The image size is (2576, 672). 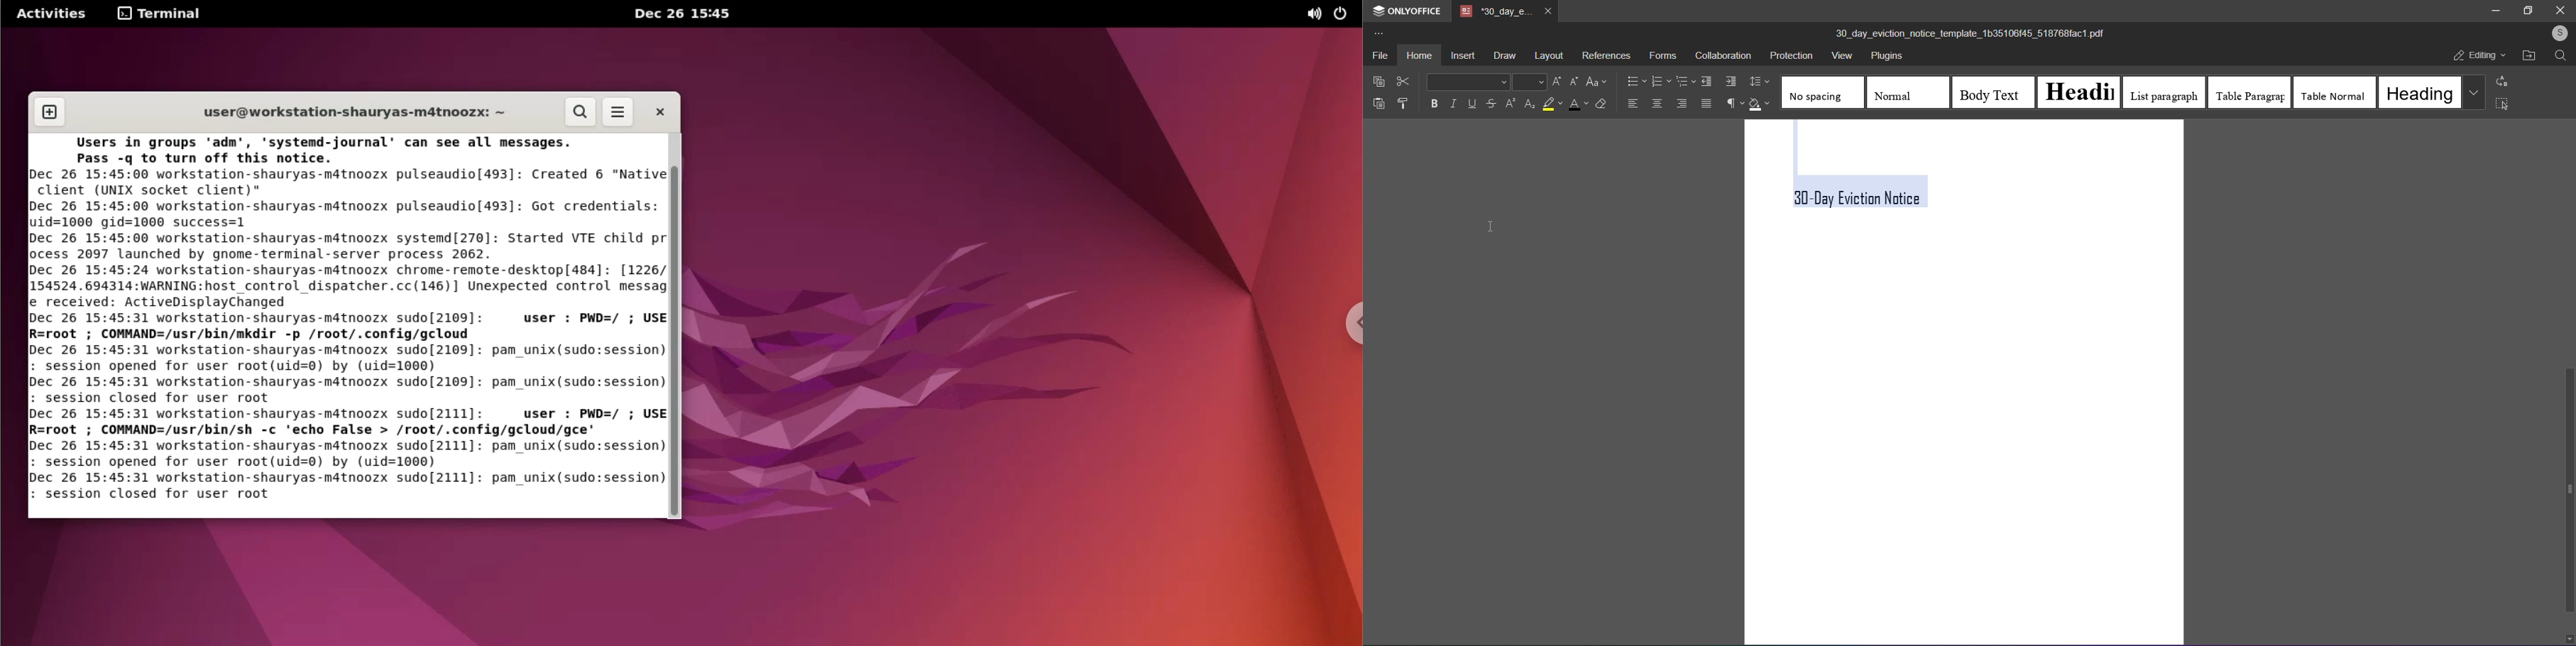 I want to click on bullets, so click(x=1635, y=80).